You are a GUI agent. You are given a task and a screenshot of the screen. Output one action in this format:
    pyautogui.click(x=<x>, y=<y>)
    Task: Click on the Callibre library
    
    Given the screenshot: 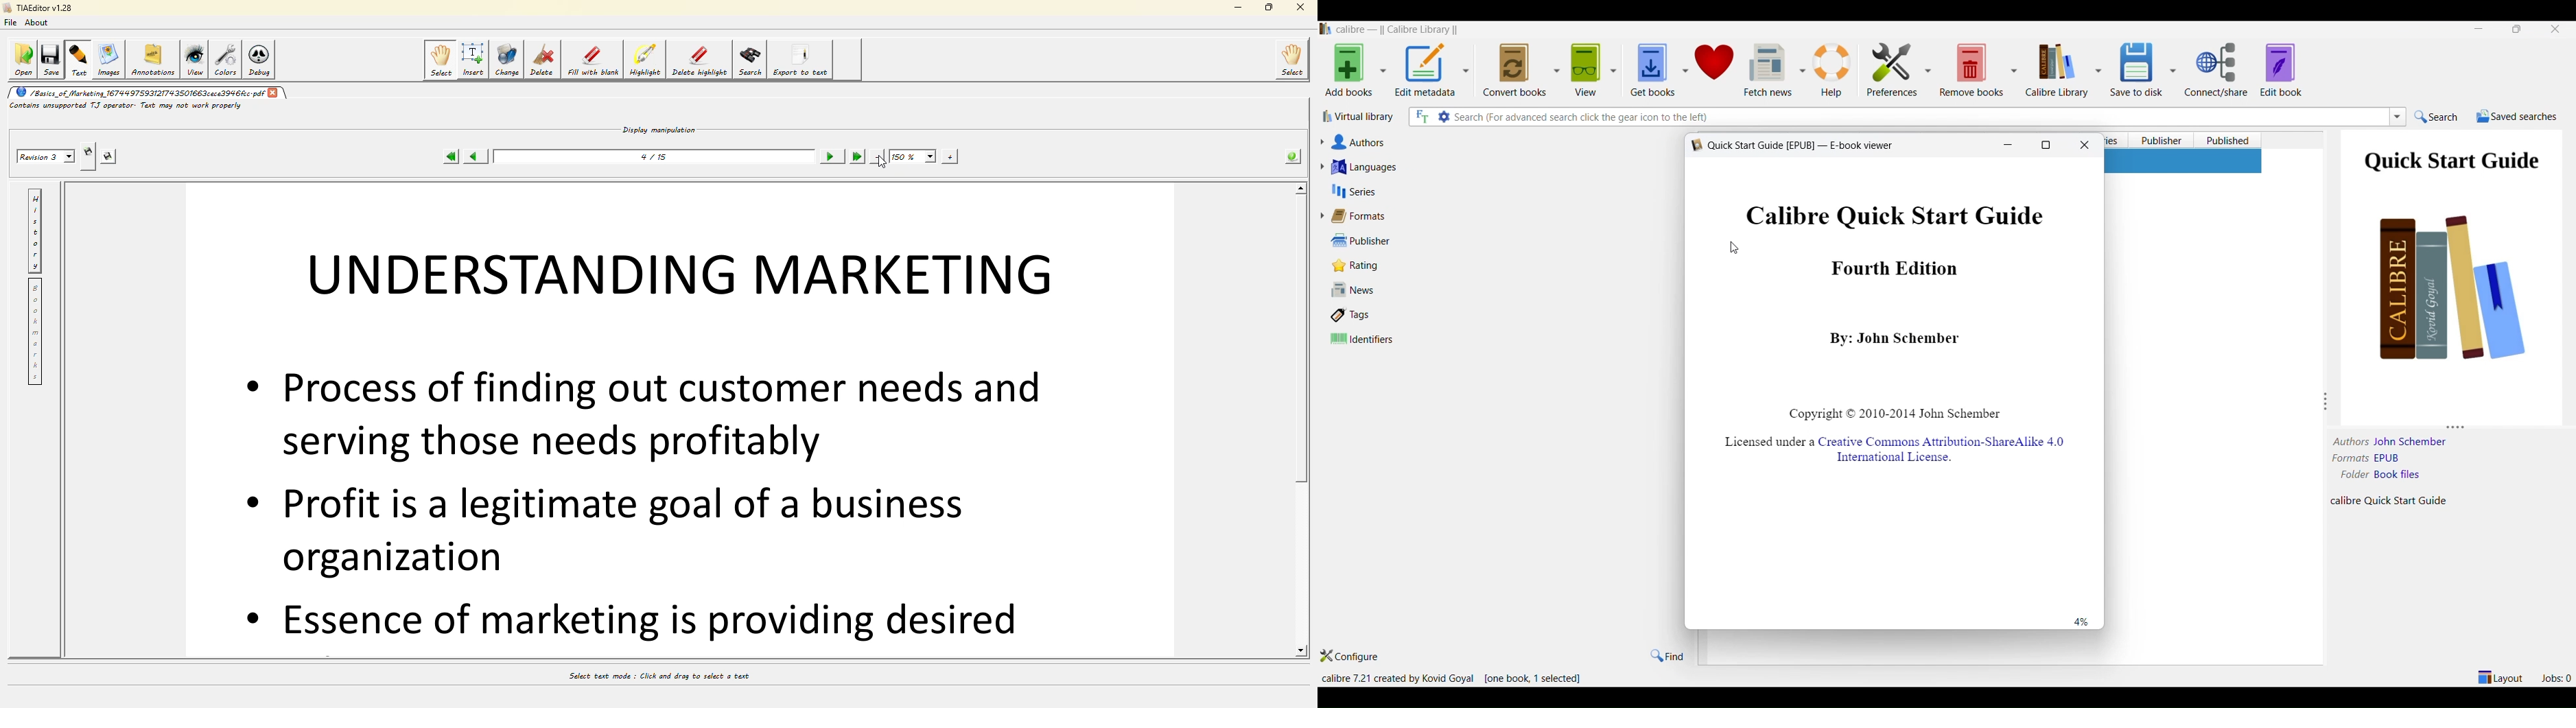 What is the action you would take?
    pyautogui.click(x=1396, y=30)
    